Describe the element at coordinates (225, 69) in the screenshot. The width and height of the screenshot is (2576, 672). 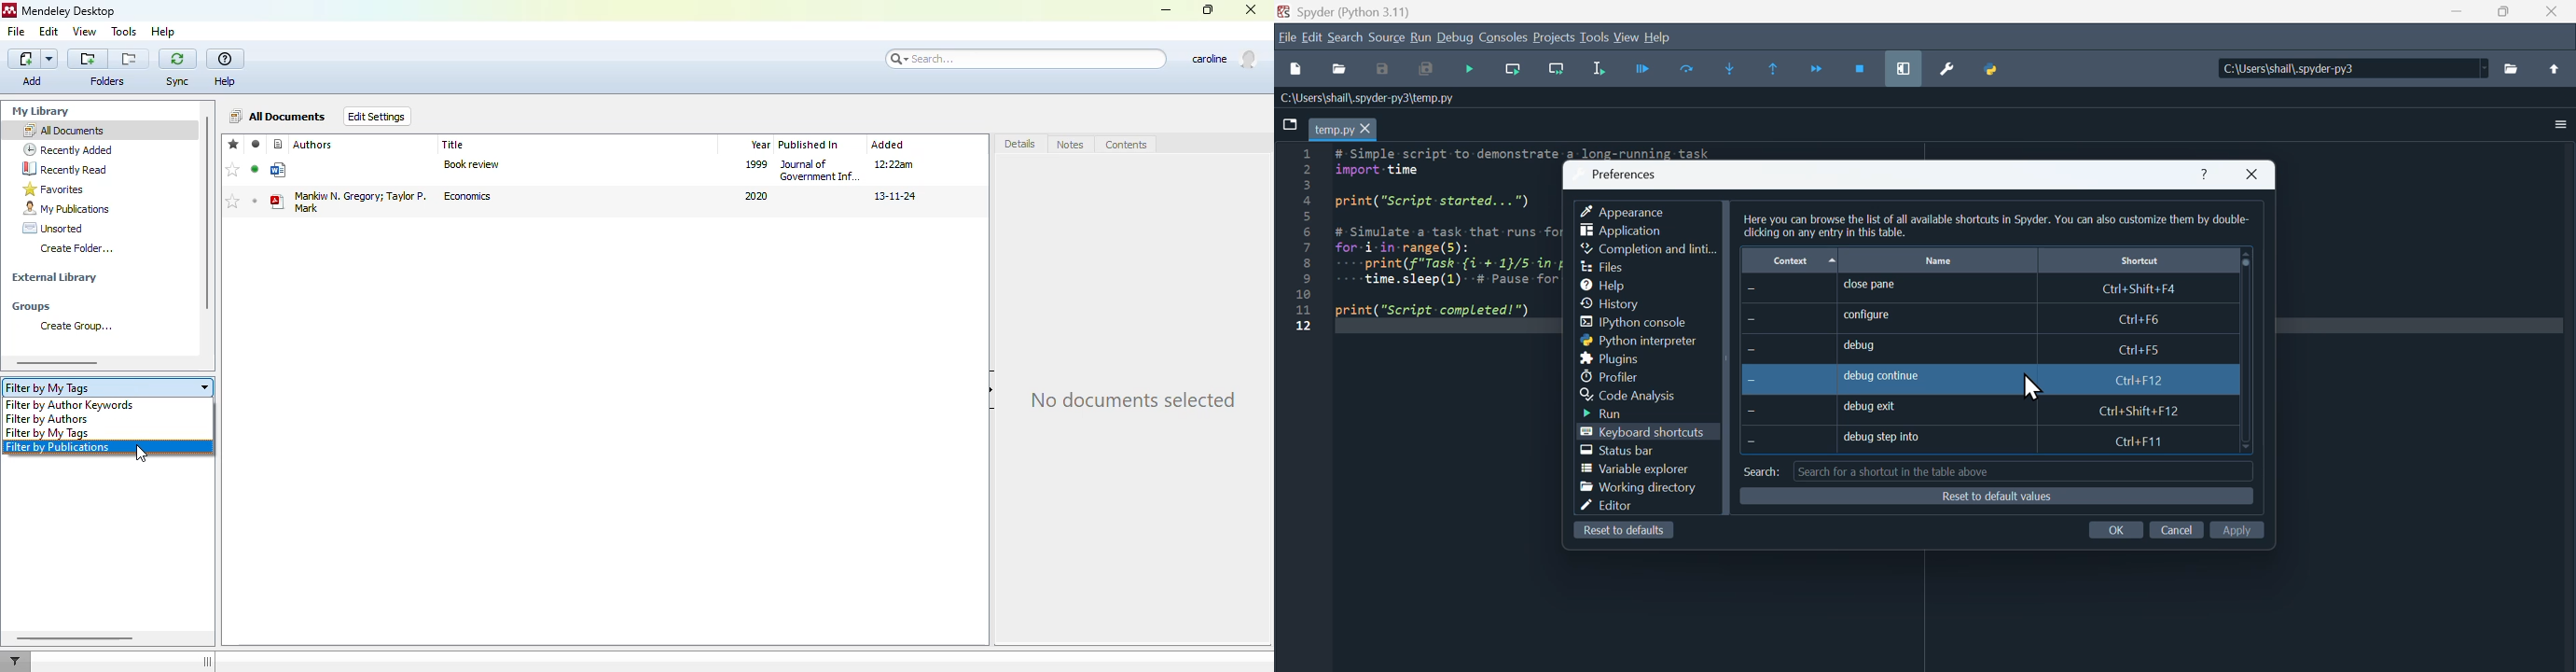
I see `help` at that location.